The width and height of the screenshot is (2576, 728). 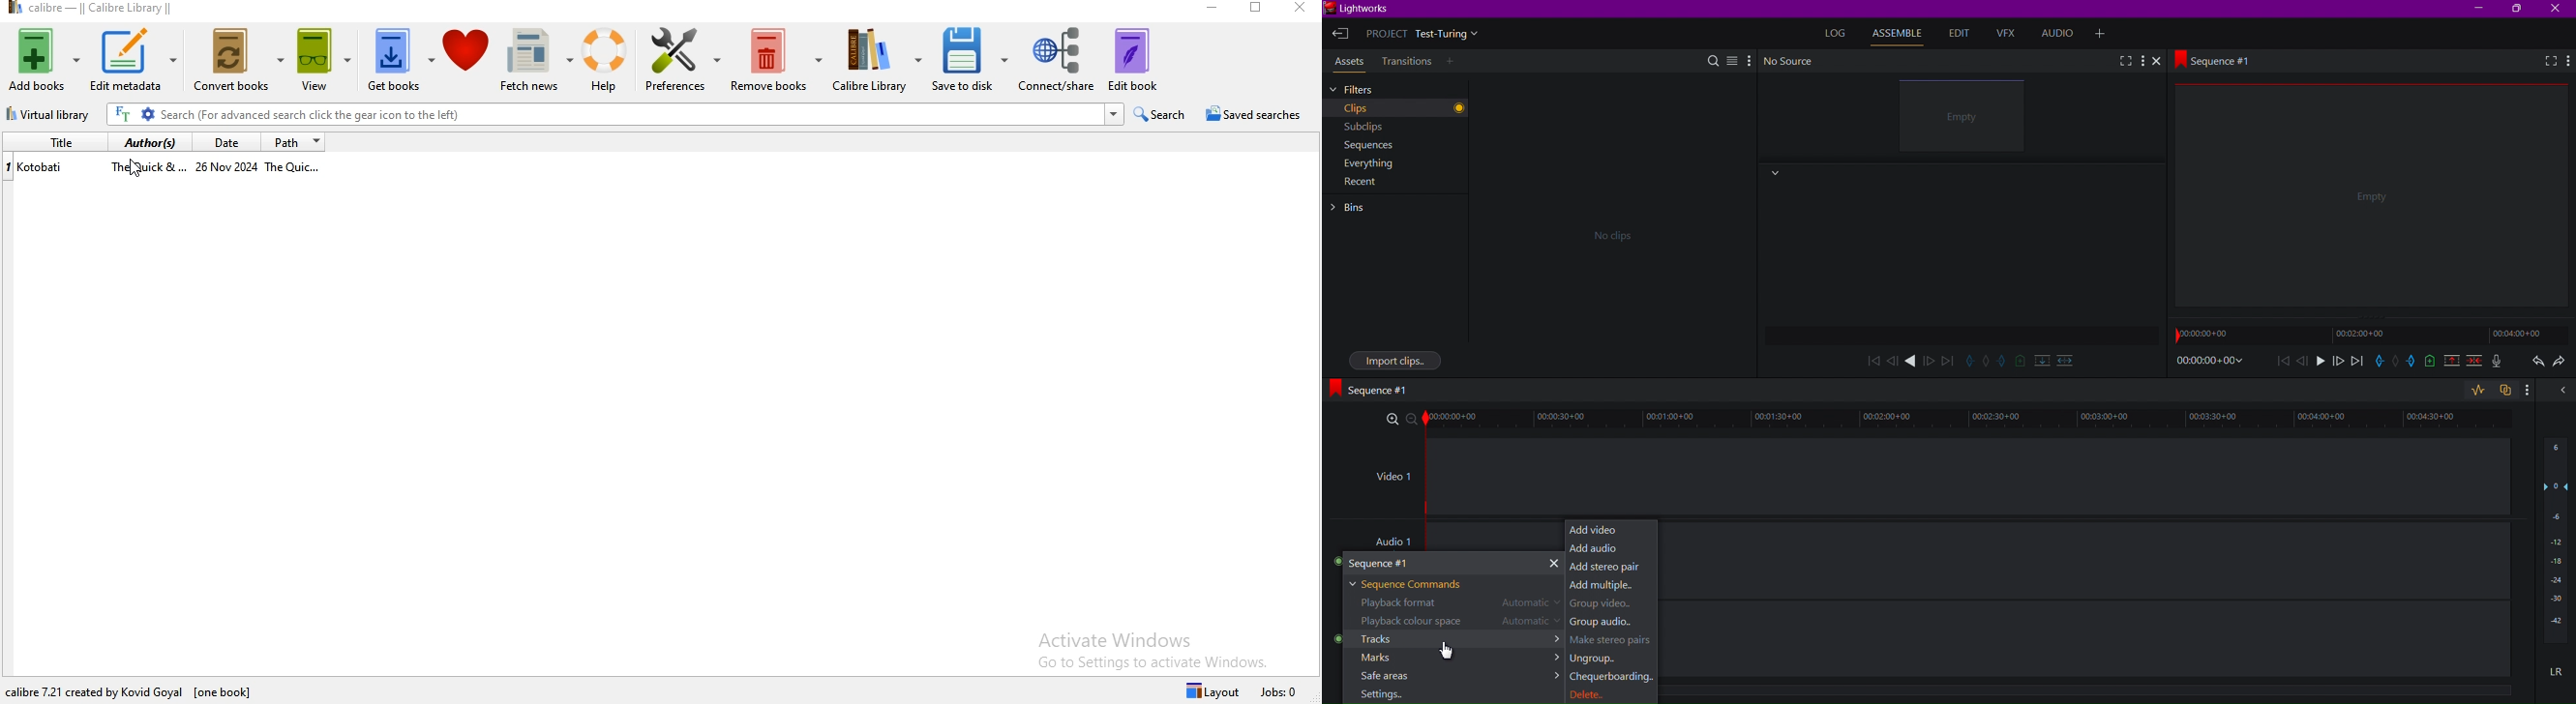 I want to click on view, so click(x=324, y=64).